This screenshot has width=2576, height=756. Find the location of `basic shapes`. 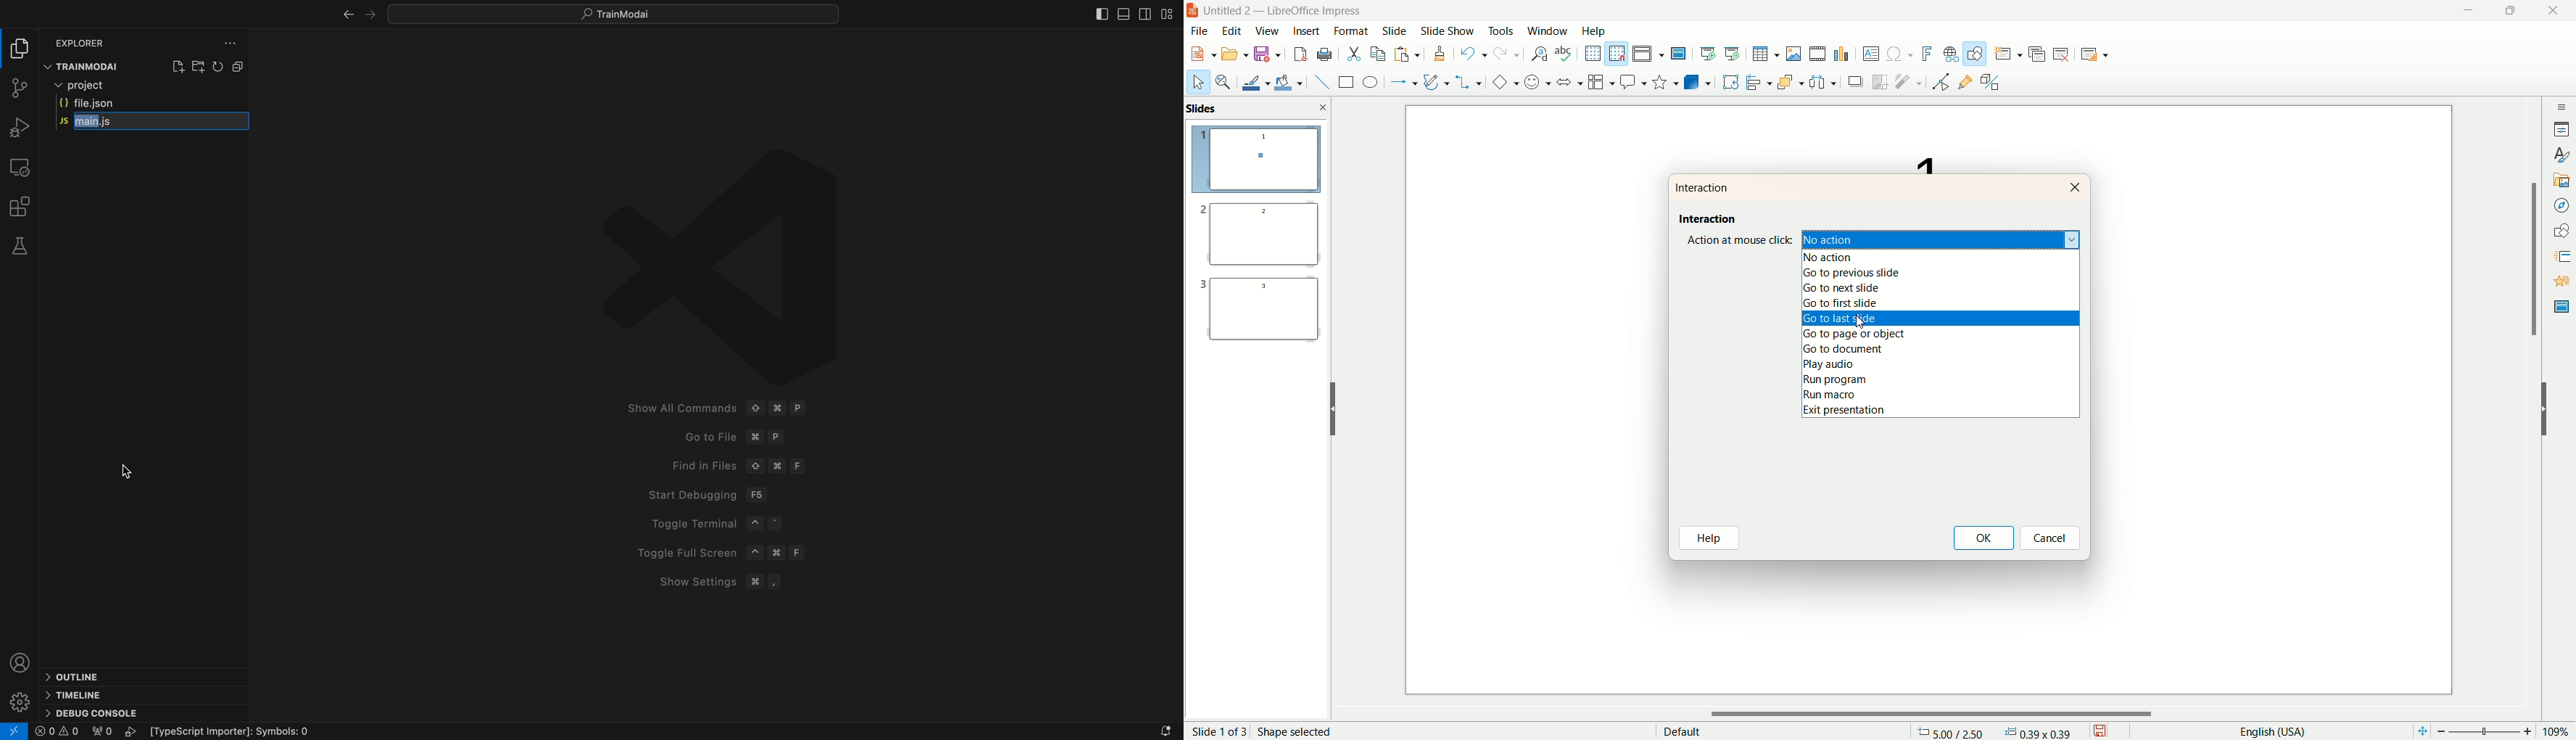

basic shapes is located at coordinates (1502, 83).